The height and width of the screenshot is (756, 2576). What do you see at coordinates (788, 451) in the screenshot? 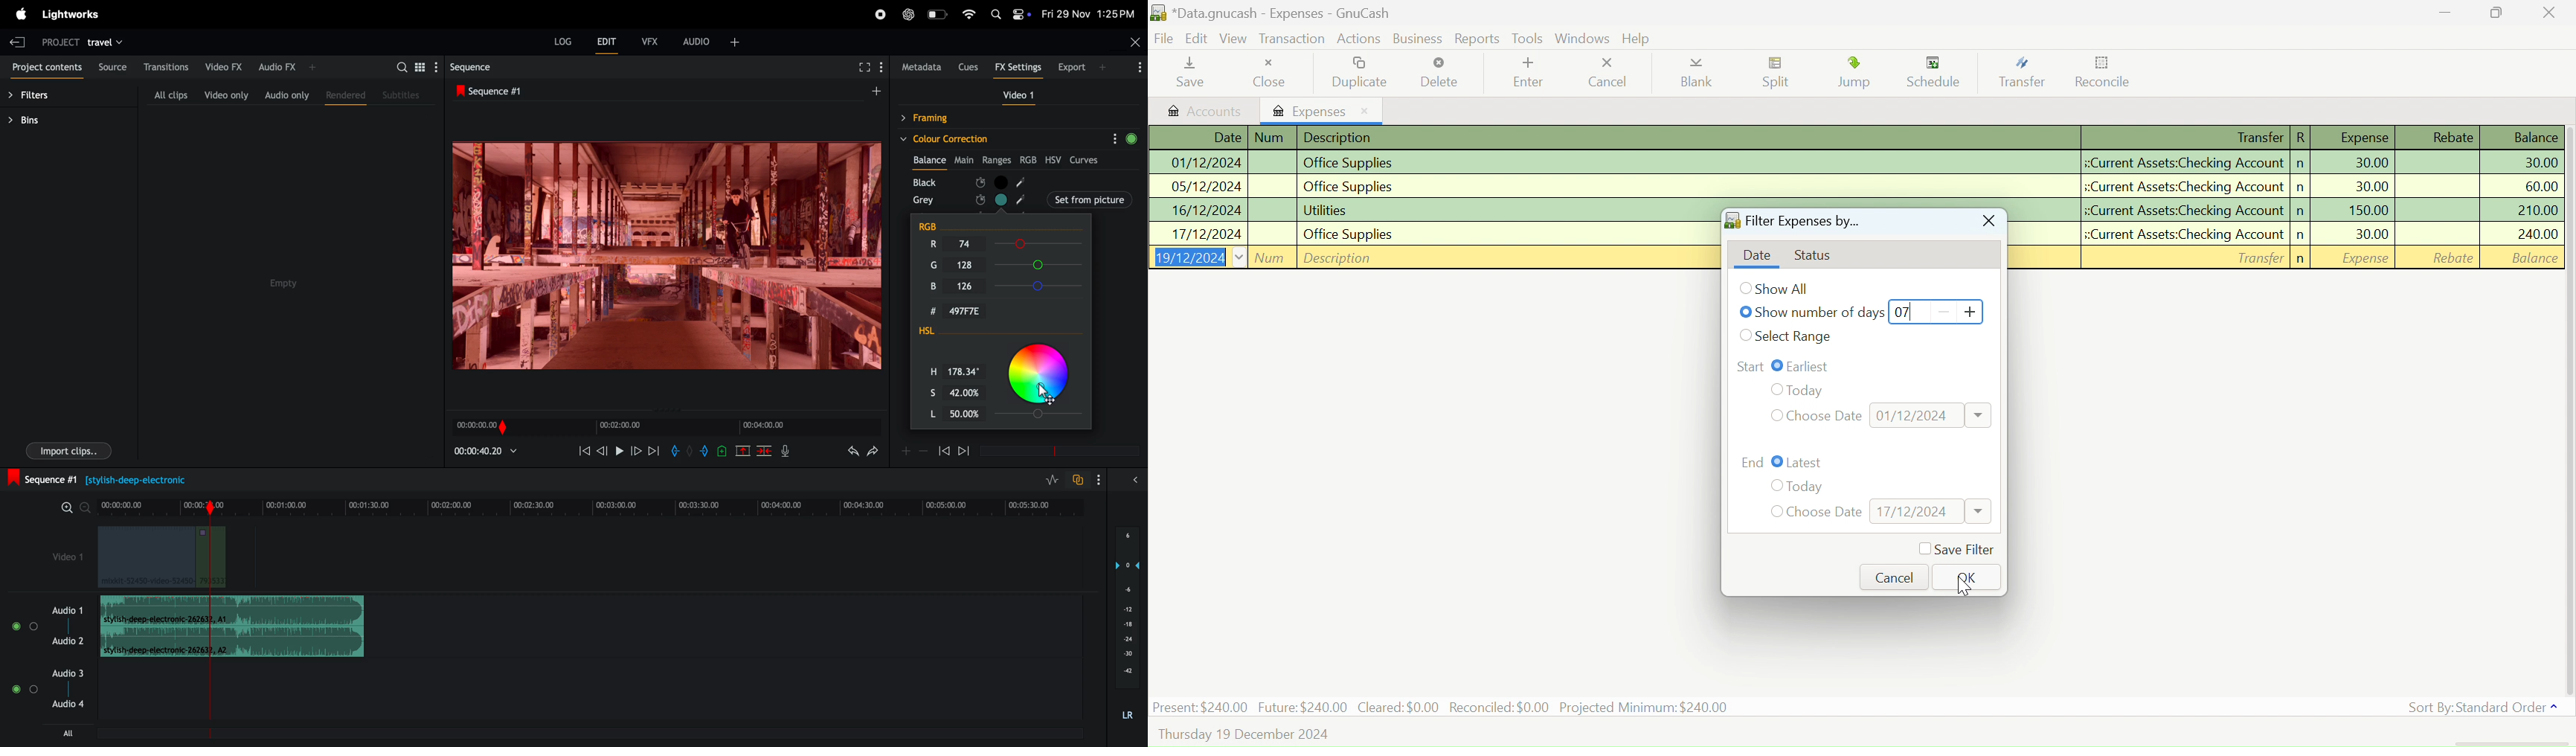
I see `mic` at bounding box center [788, 451].